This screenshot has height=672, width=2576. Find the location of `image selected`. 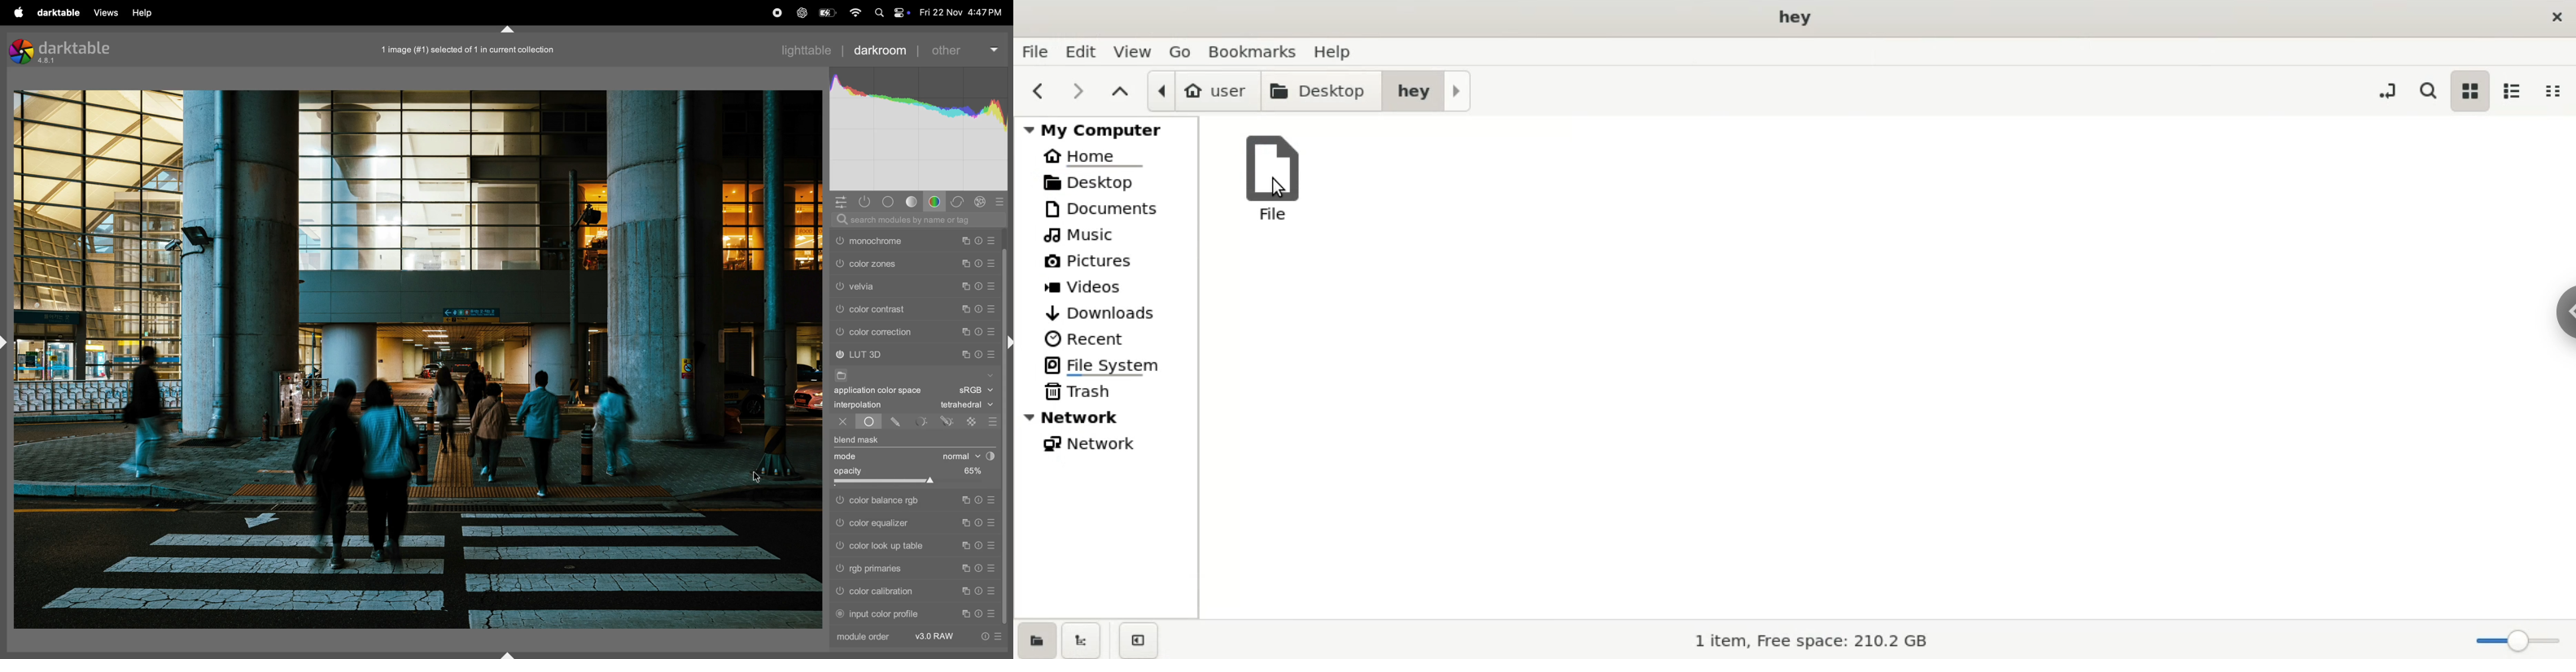

image selected is located at coordinates (479, 48).